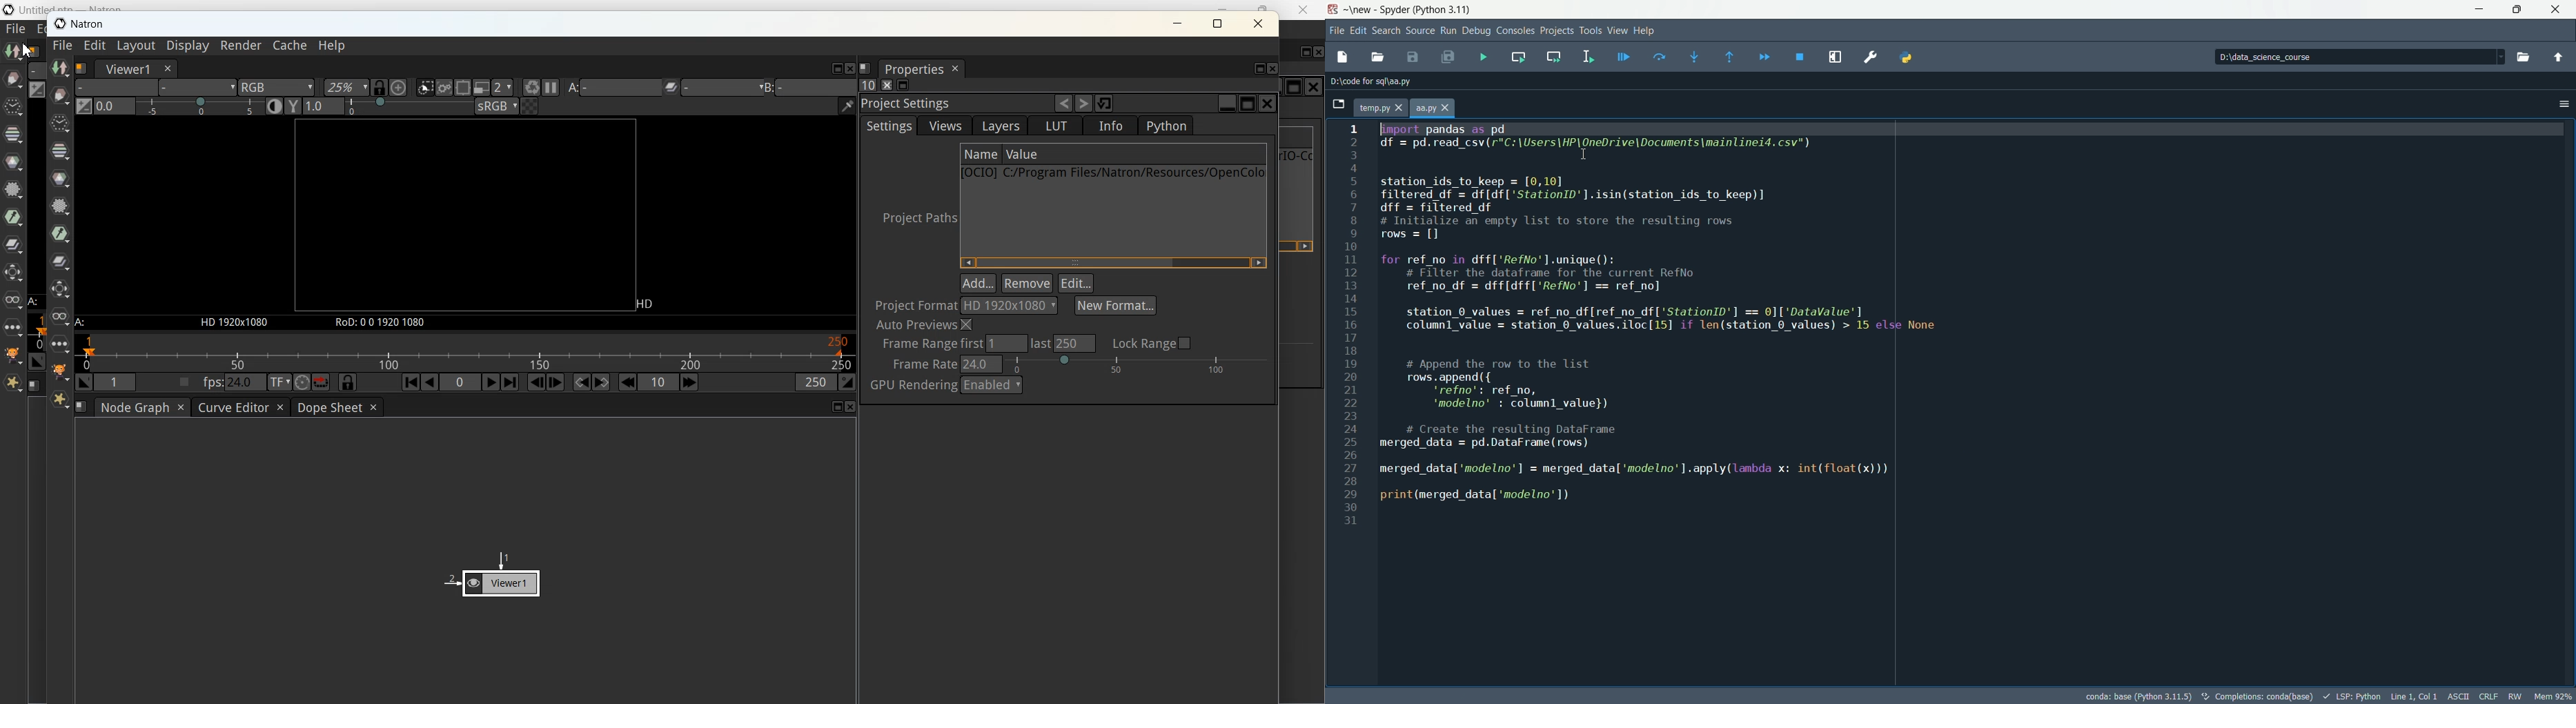 Image resolution: width=2576 pixels, height=728 pixels. I want to click on maximize current panel, so click(1835, 57).